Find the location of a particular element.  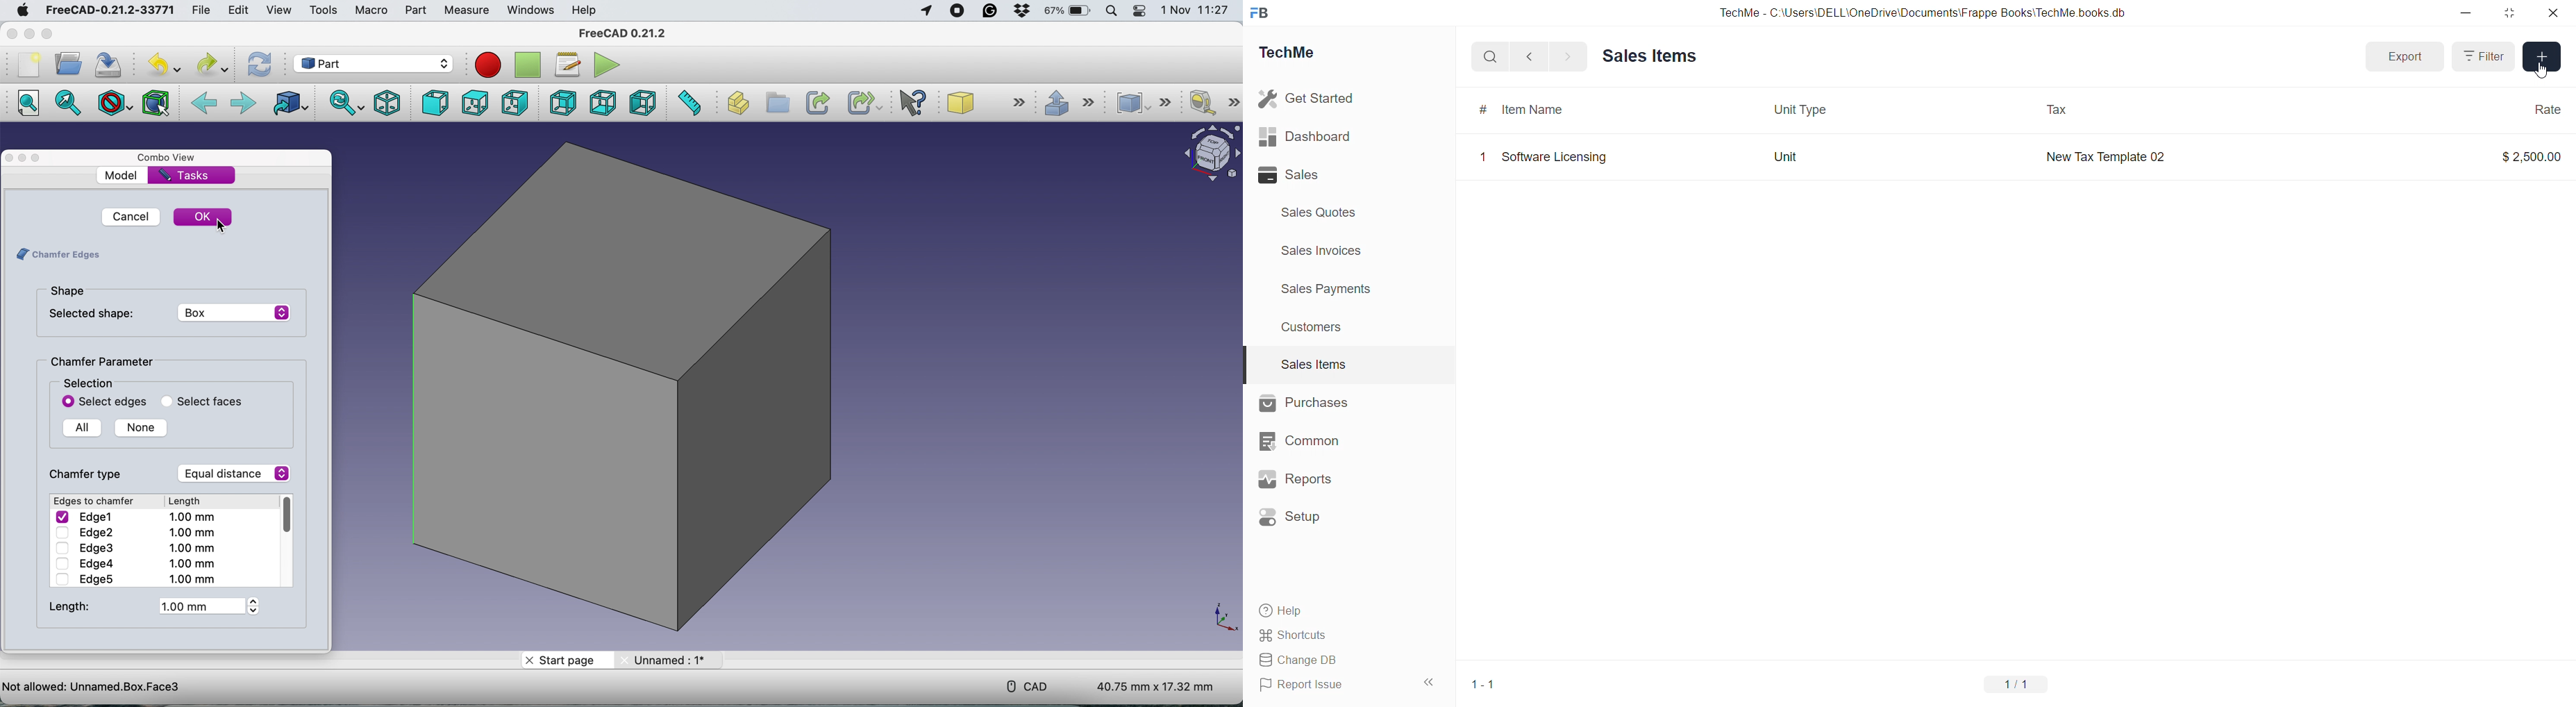

fit to selection is located at coordinates (68, 102).